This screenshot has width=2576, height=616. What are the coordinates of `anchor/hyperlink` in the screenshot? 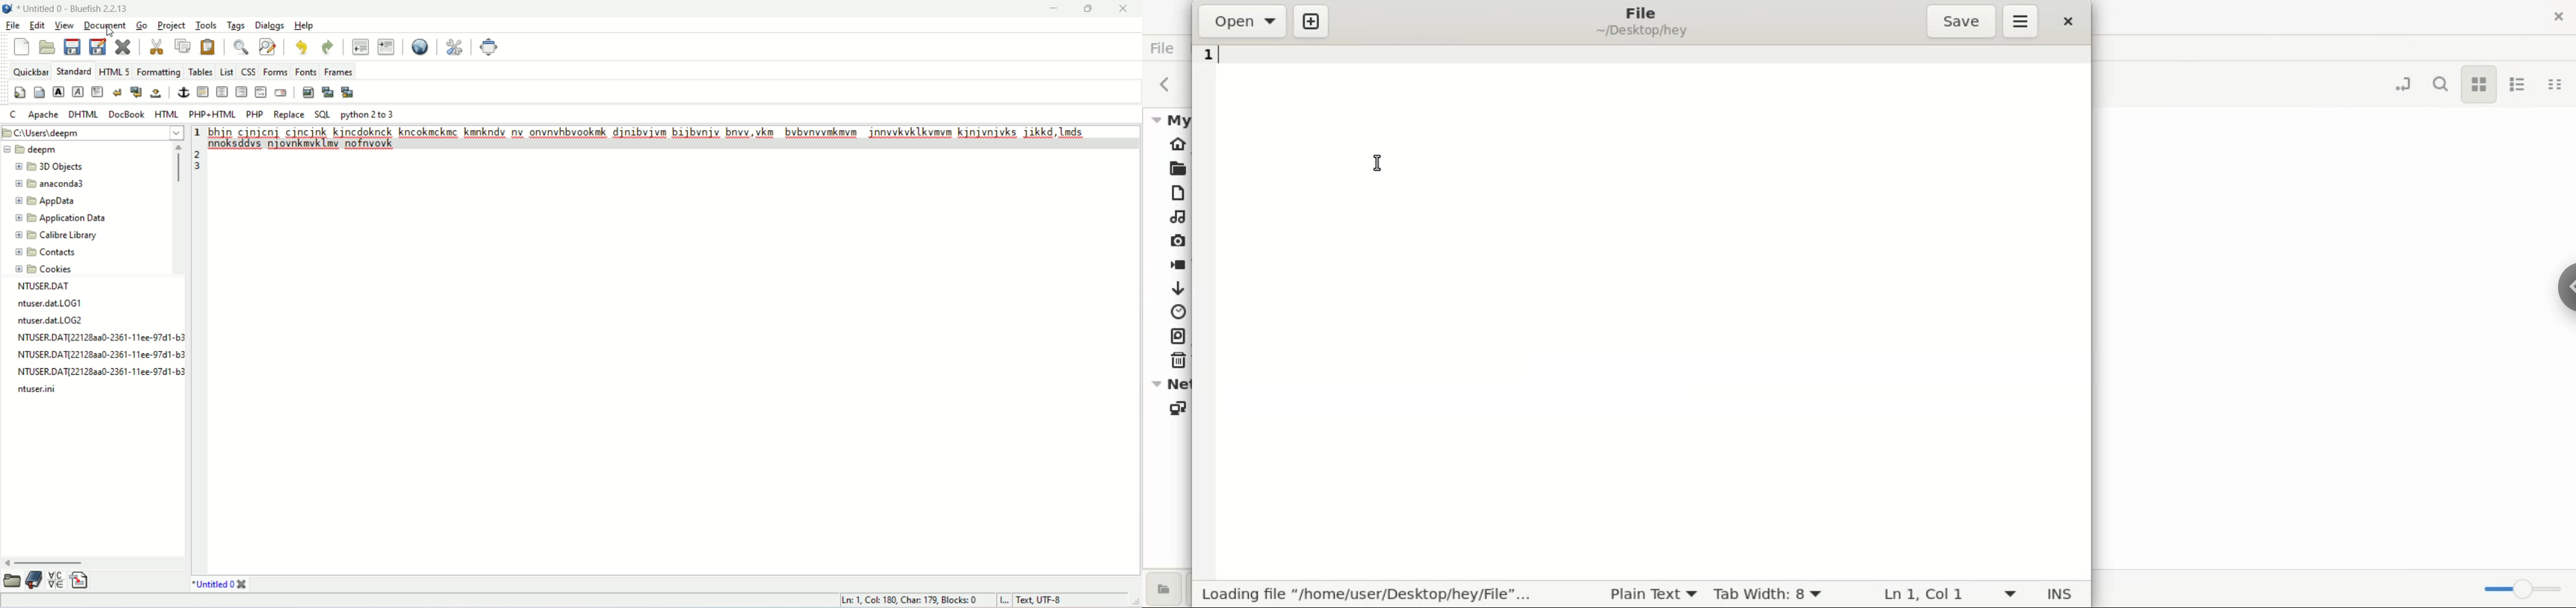 It's located at (183, 94).